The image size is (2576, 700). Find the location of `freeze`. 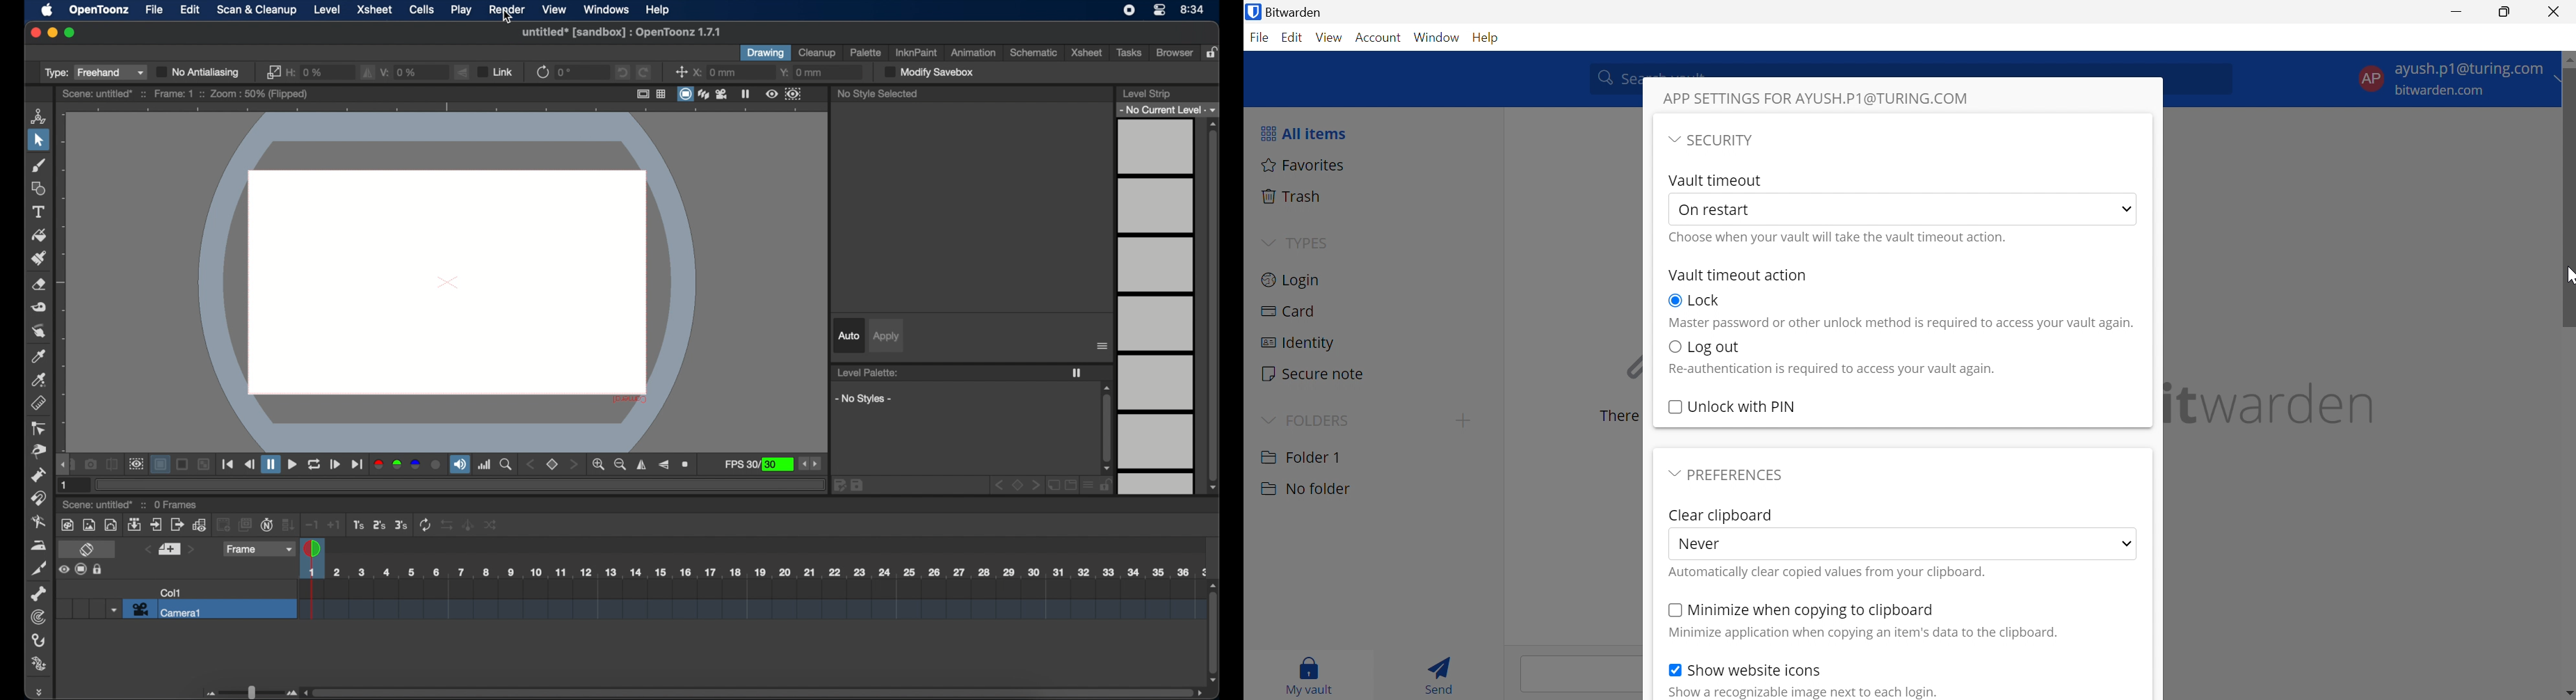

freeze is located at coordinates (1077, 373).